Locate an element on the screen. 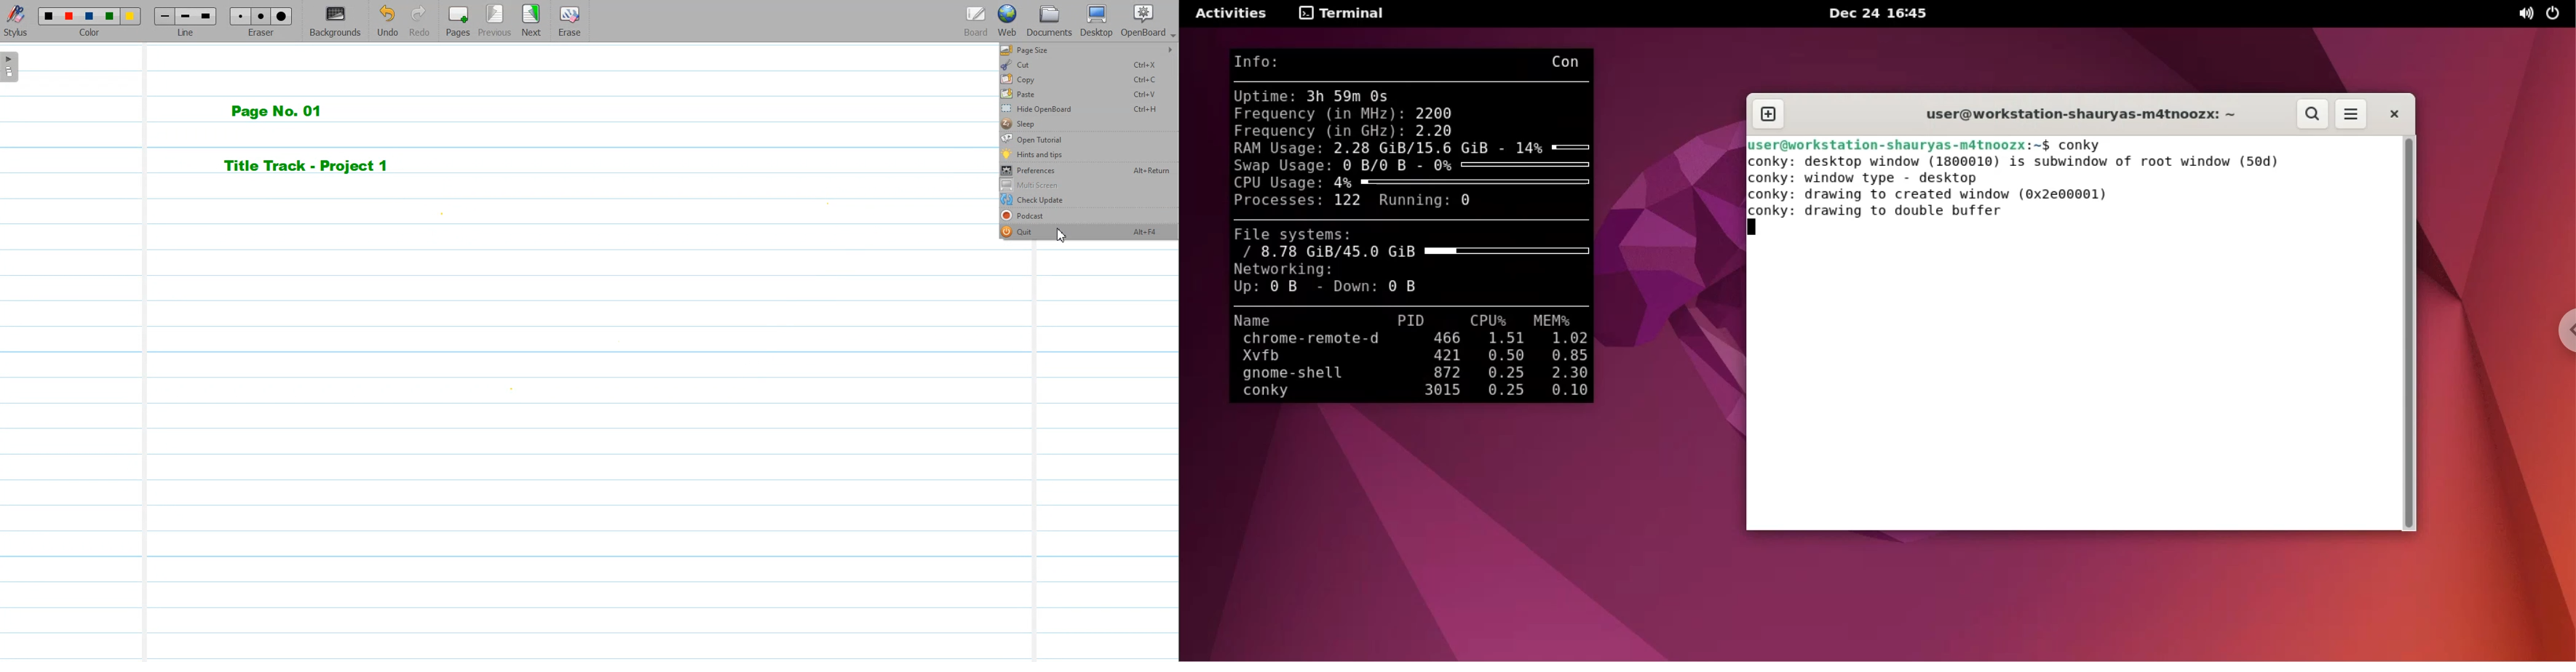 The width and height of the screenshot is (2576, 672). Paste is located at coordinates (1089, 94).